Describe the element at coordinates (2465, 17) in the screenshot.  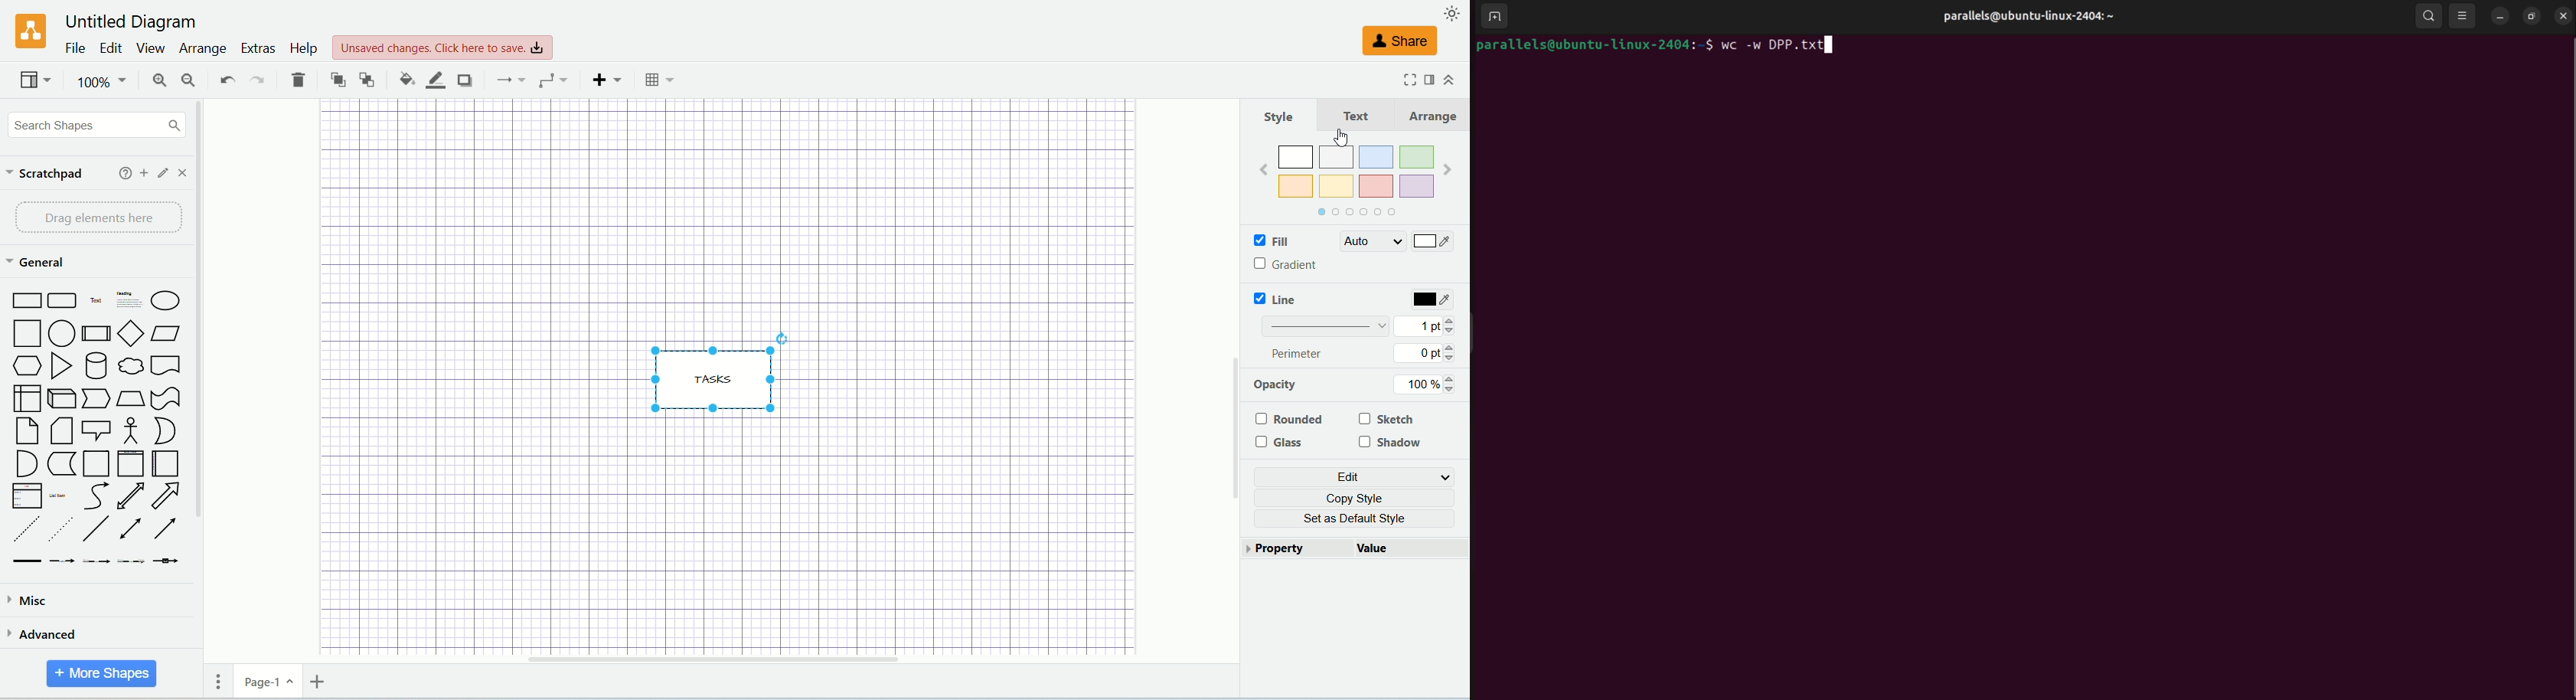
I see `view options` at that location.